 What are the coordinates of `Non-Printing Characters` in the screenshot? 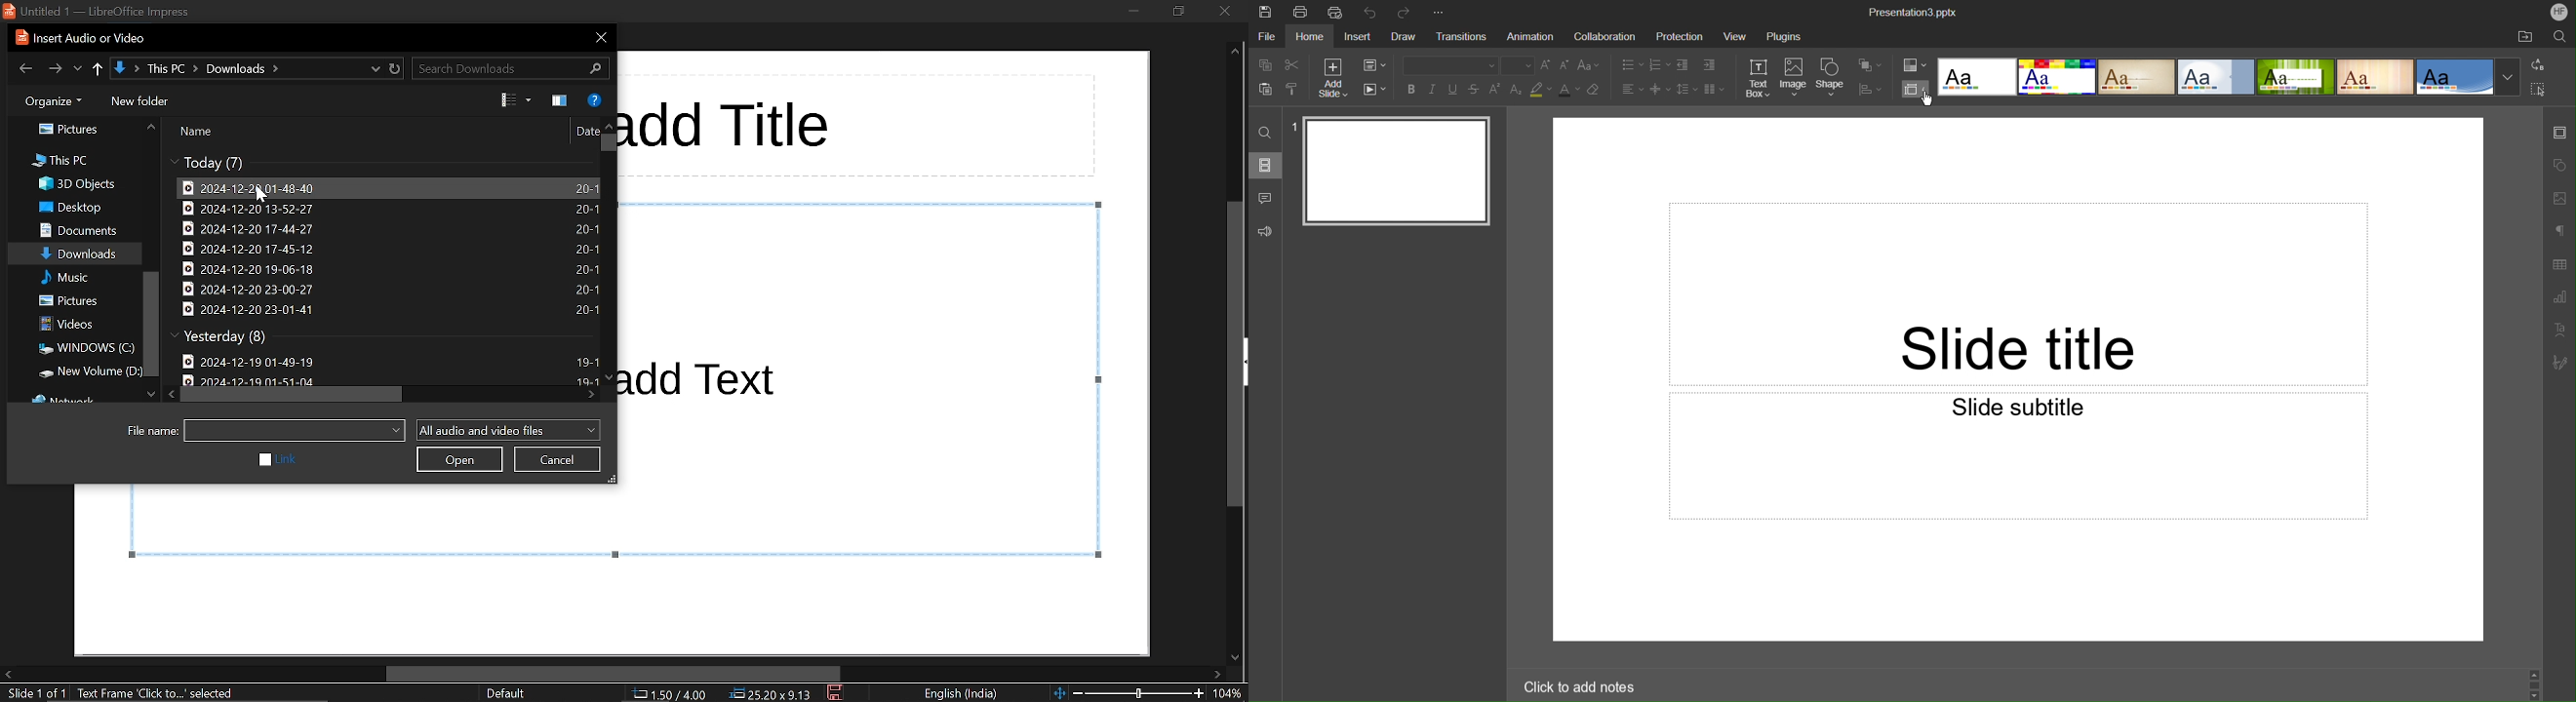 It's located at (2560, 230).